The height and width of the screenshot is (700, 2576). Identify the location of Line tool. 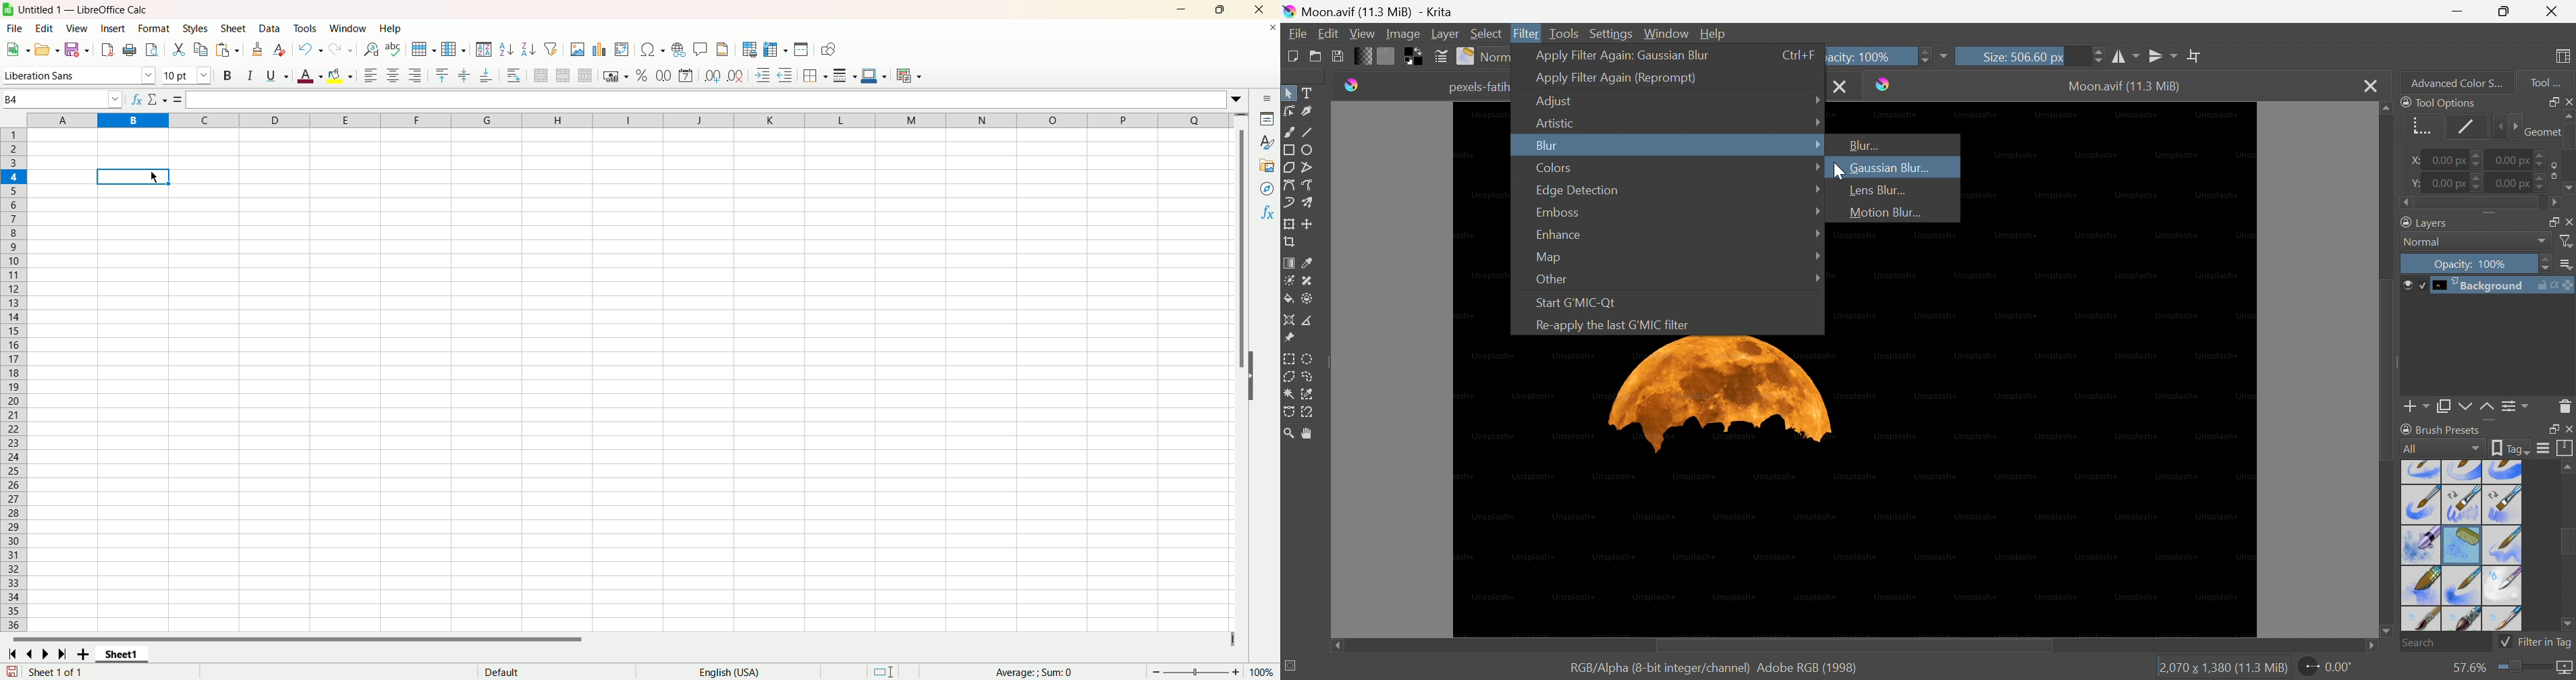
(1308, 129).